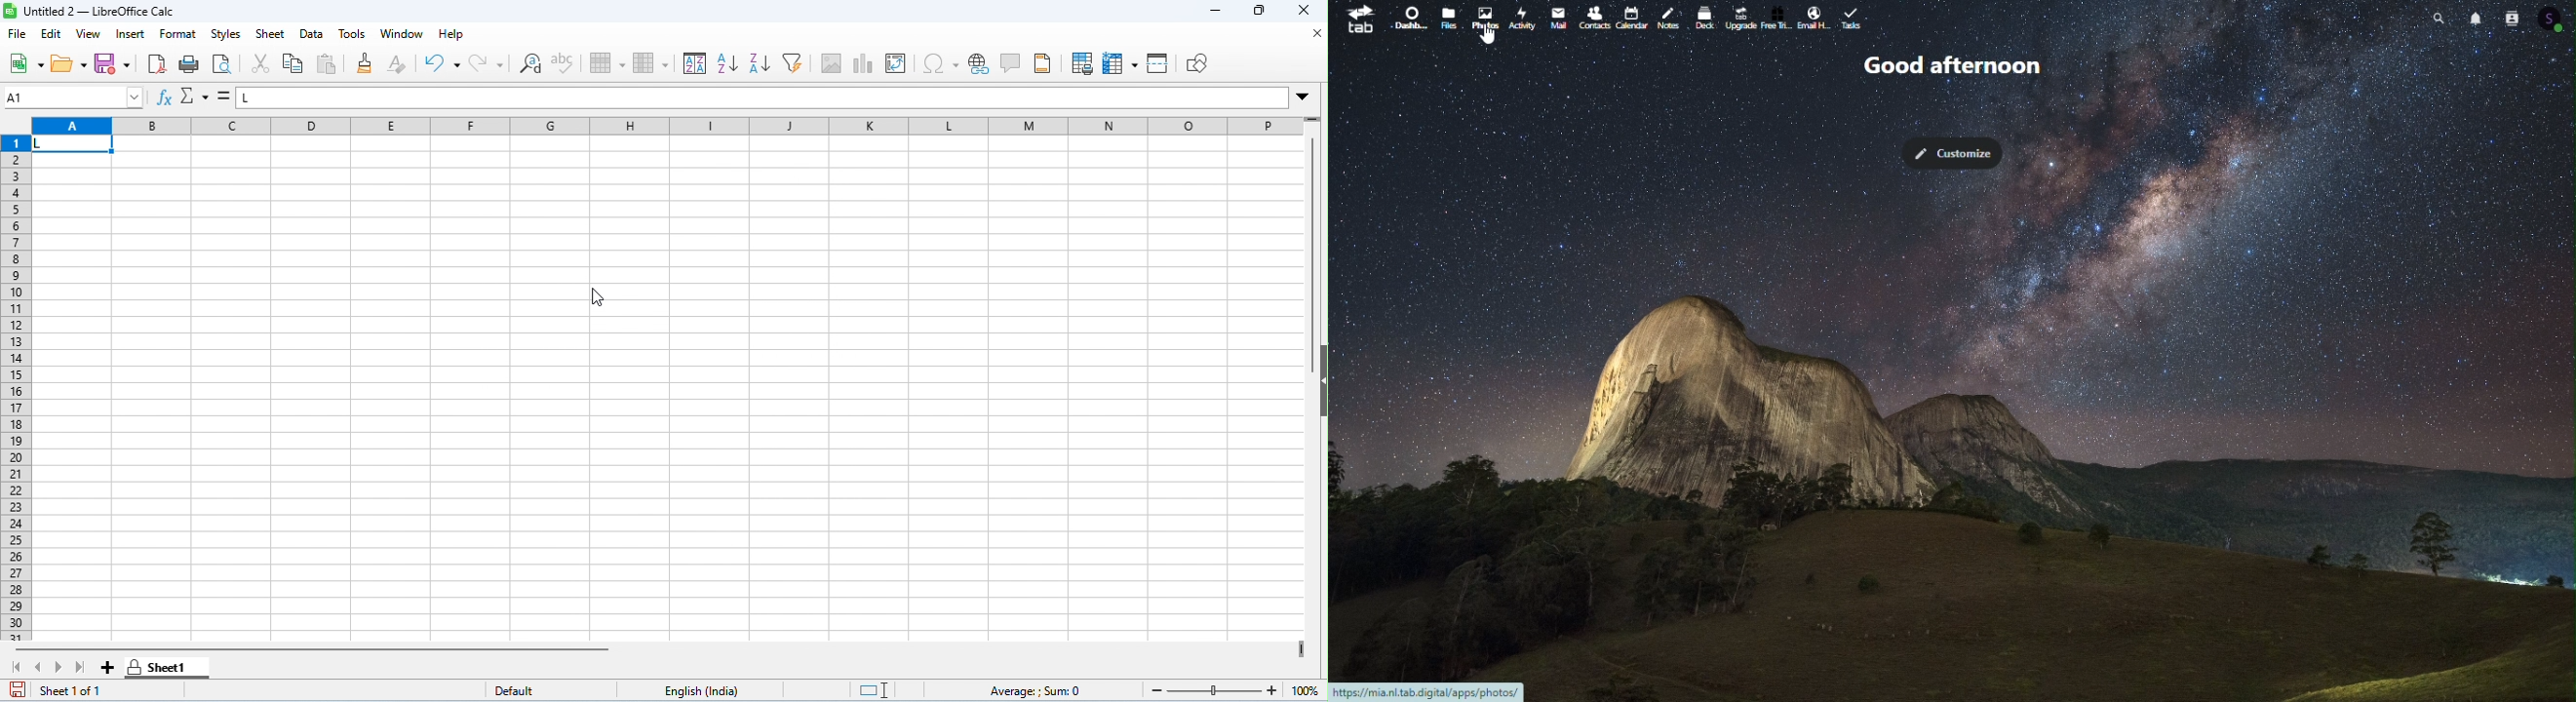  Describe the element at coordinates (896, 63) in the screenshot. I see `insert / add pivot table` at that location.